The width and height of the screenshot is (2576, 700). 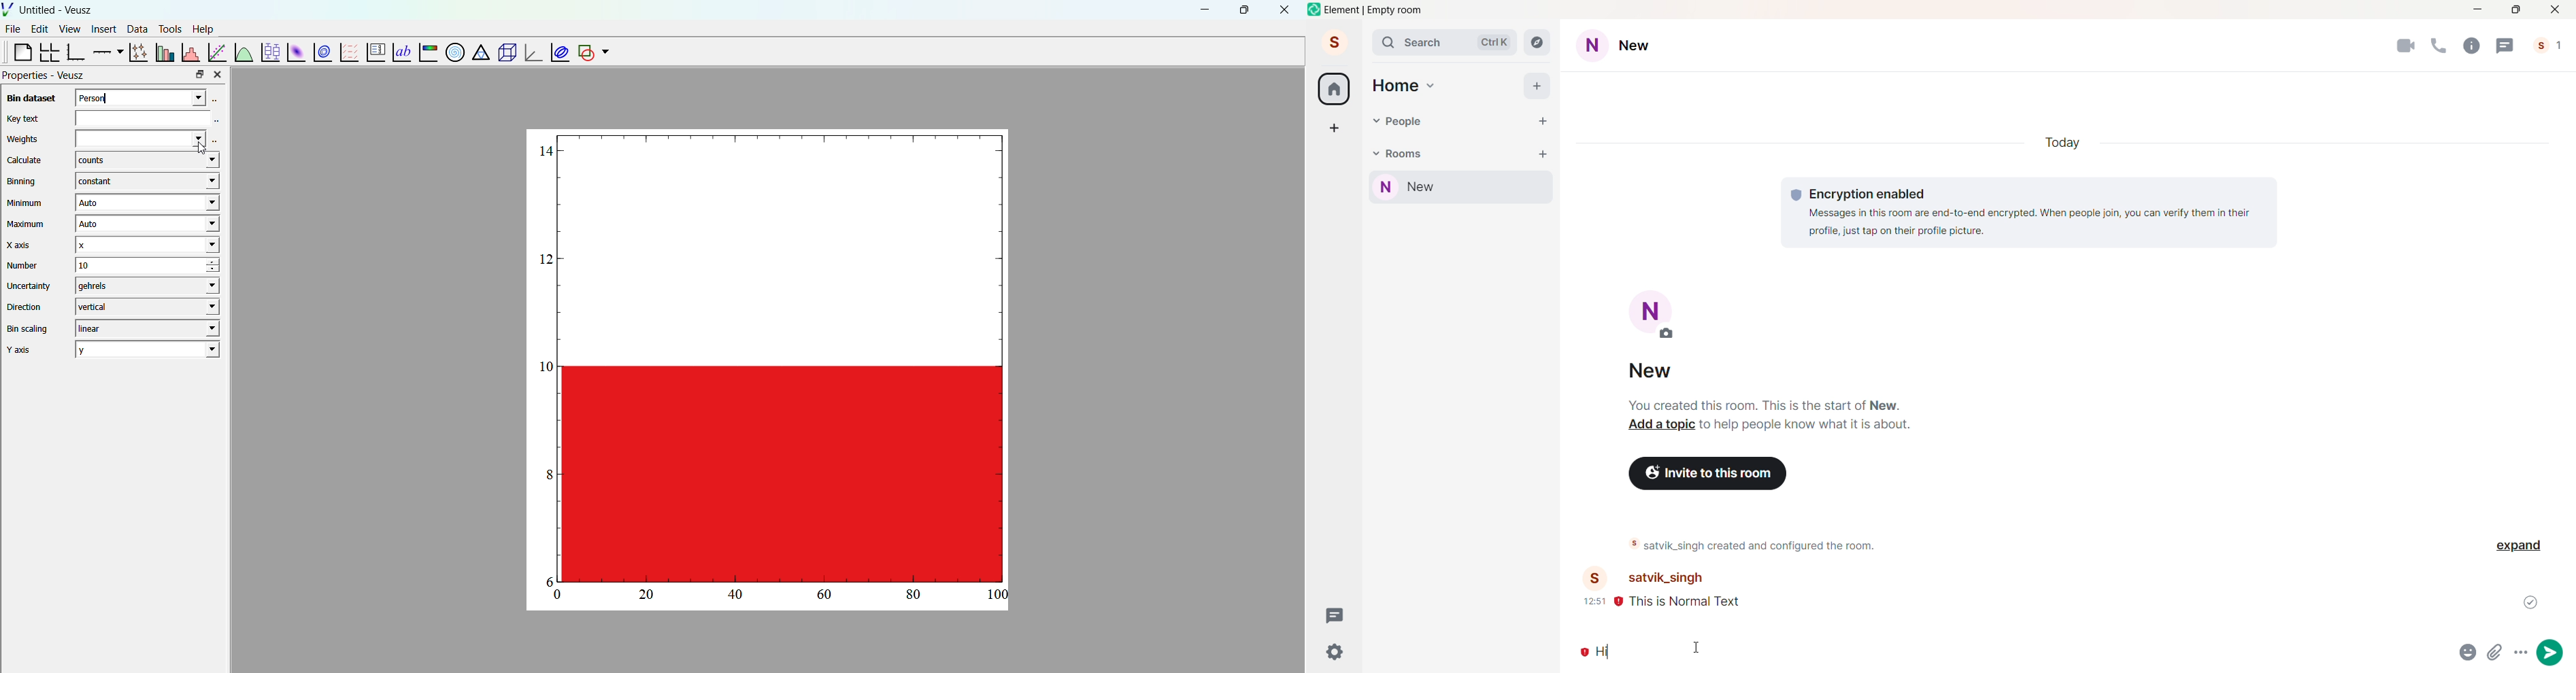 What do you see at coordinates (1662, 578) in the screenshot?
I see `satvik_singh` at bounding box center [1662, 578].